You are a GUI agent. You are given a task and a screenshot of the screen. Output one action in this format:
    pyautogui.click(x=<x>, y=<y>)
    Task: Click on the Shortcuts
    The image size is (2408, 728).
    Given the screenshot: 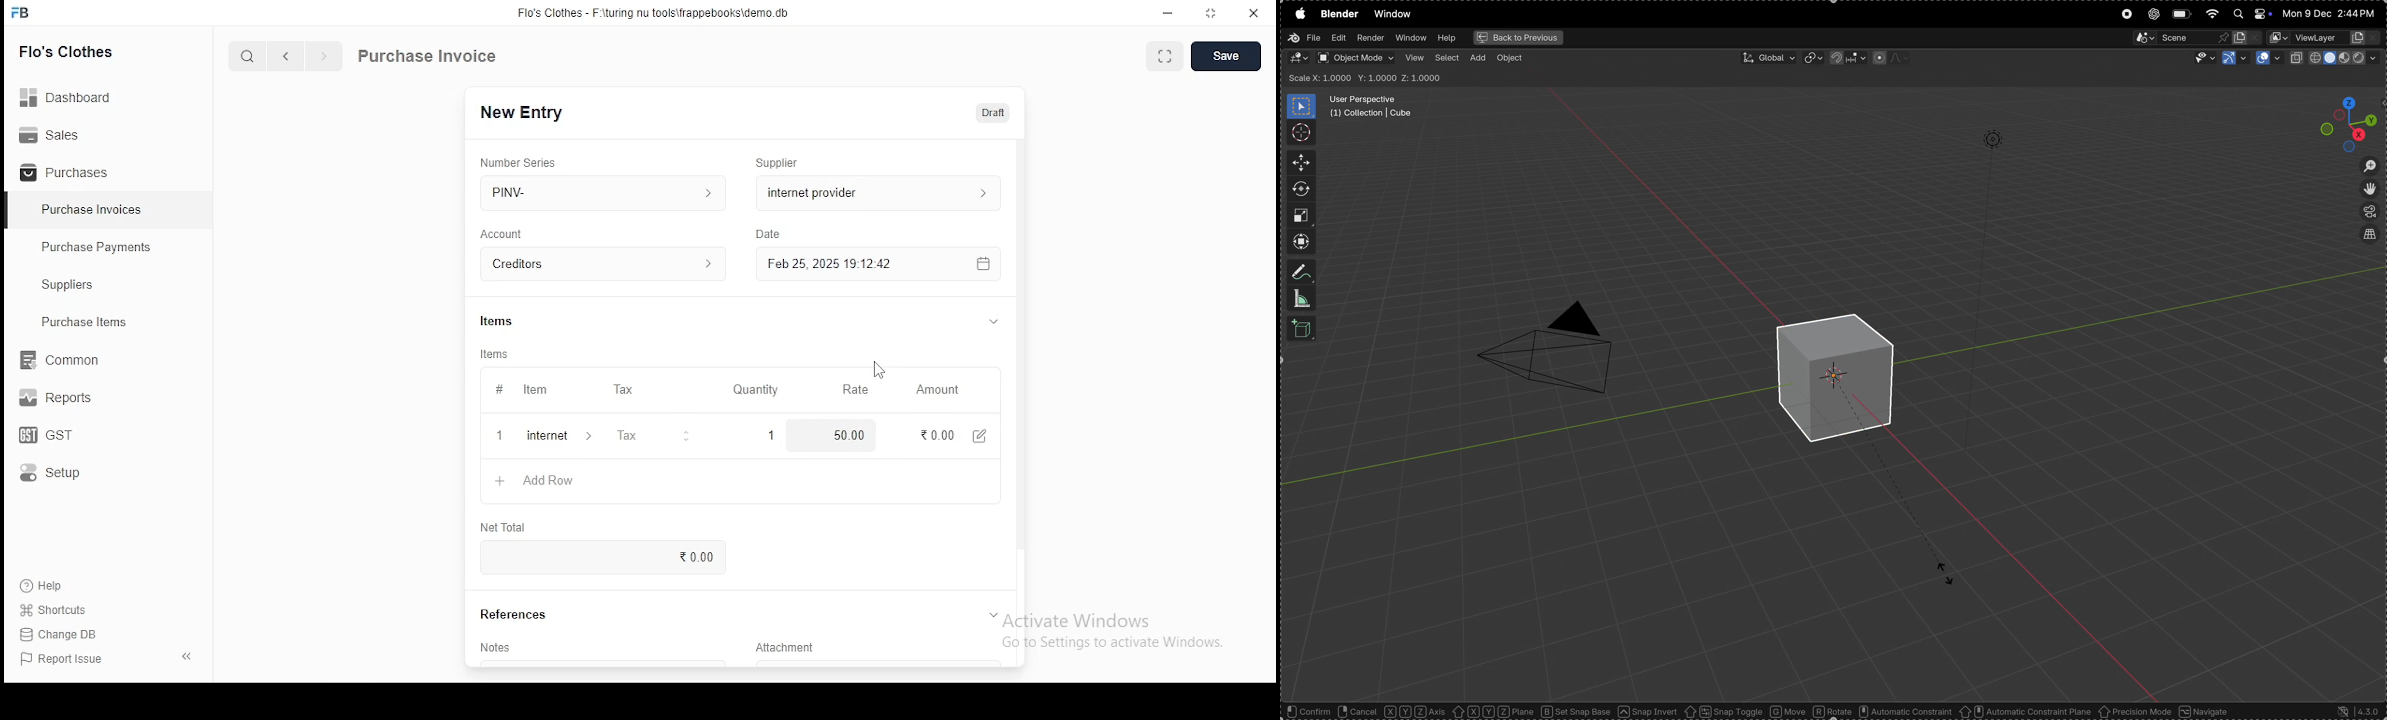 What is the action you would take?
    pyautogui.click(x=61, y=610)
    